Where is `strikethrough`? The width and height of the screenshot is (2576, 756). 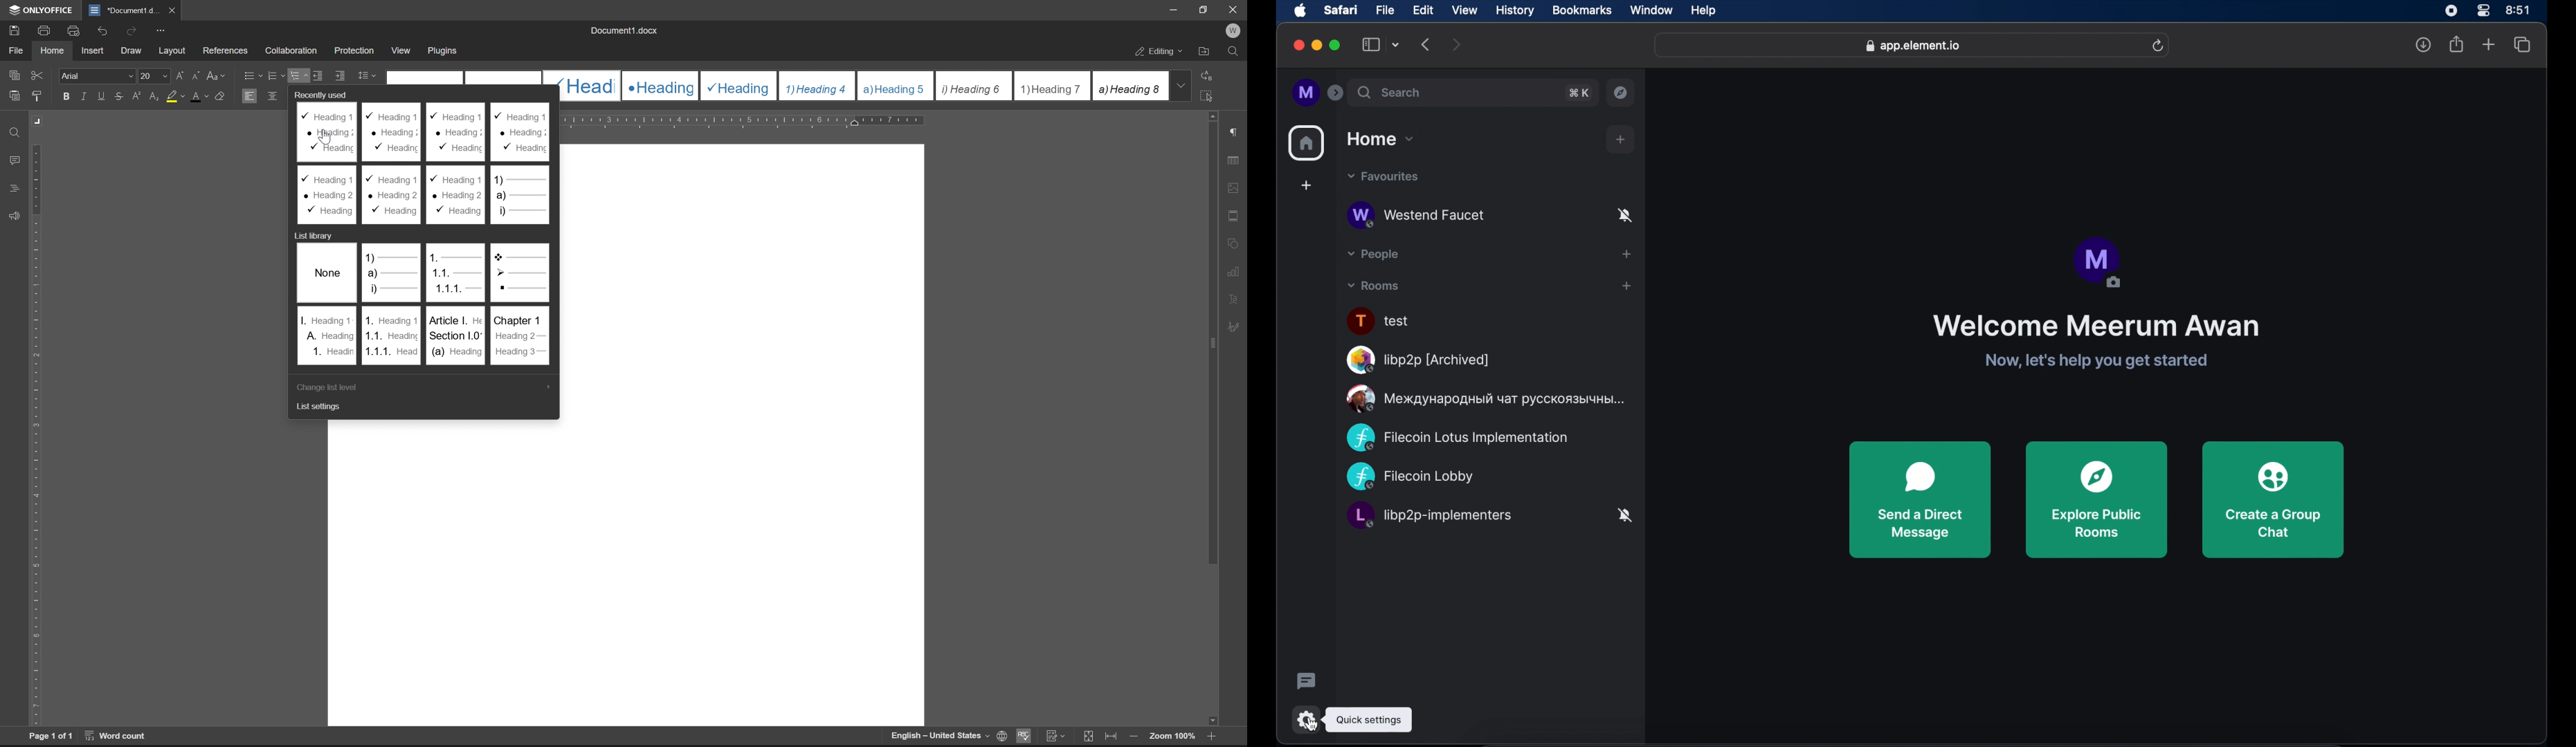 strikethrough is located at coordinates (119, 95).